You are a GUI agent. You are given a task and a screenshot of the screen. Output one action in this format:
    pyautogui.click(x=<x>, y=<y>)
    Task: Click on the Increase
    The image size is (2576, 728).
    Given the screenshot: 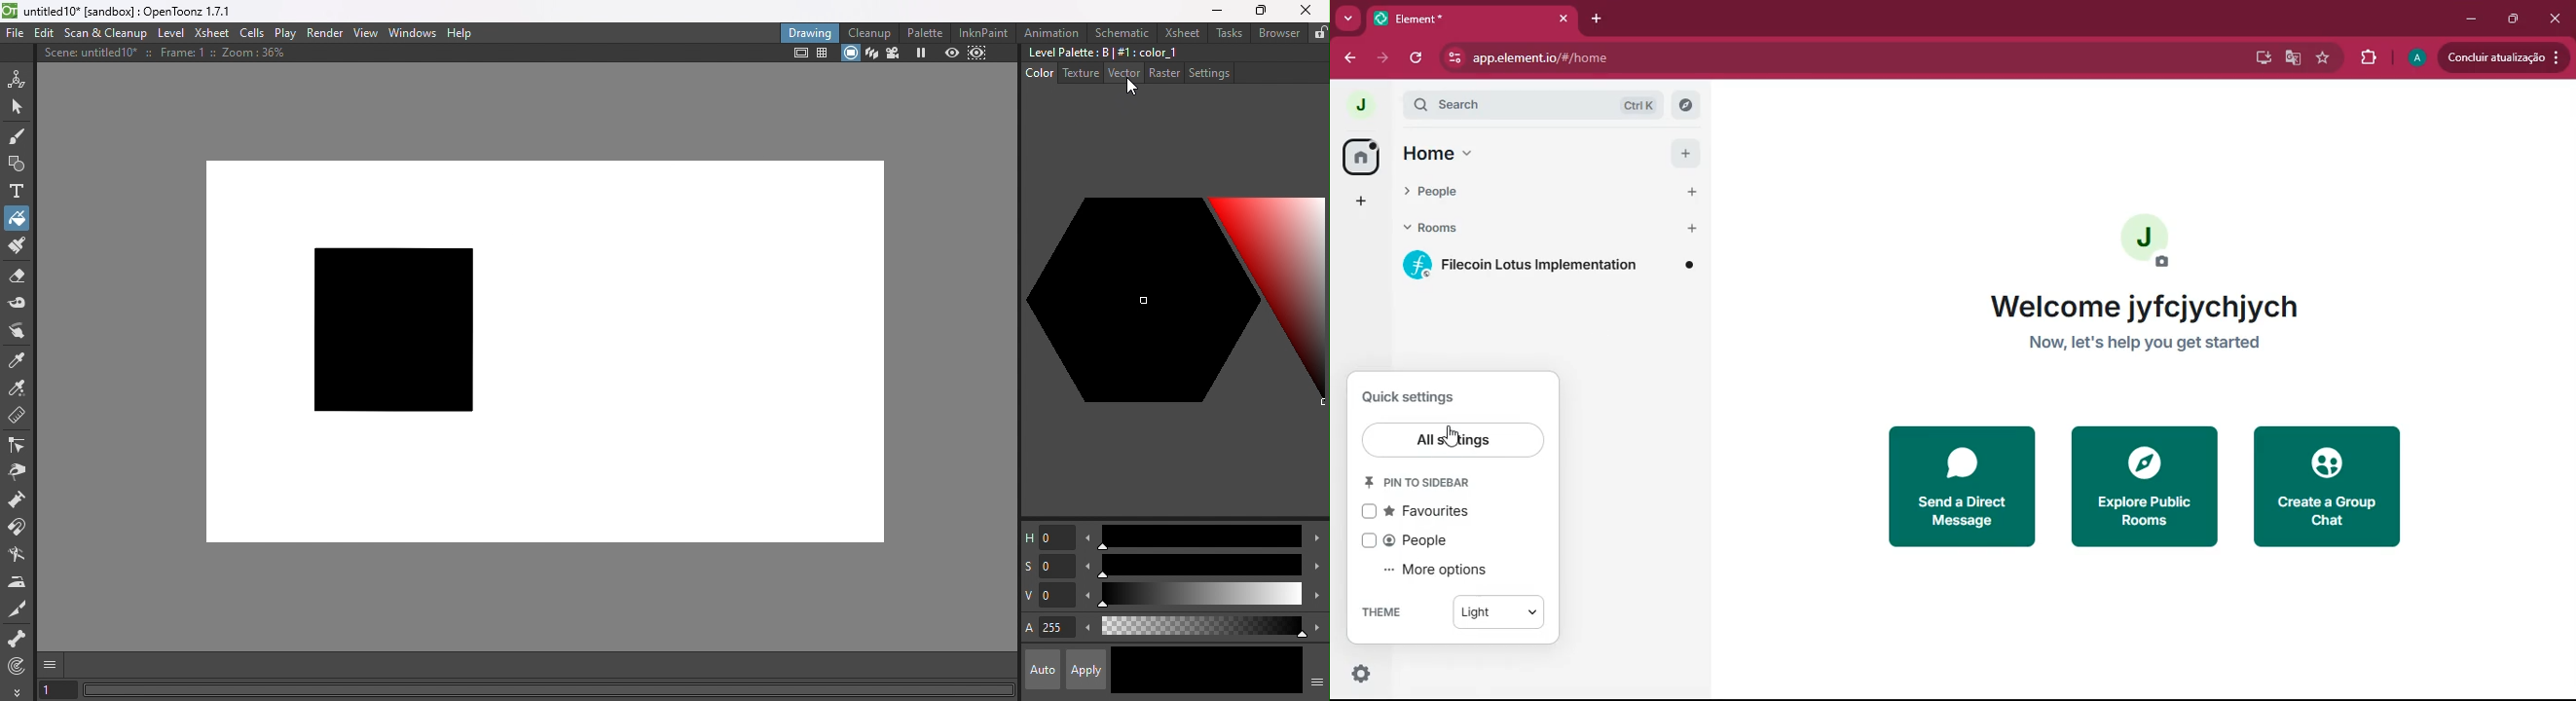 What is the action you would take?
    pyautogui.click(x=1316, y=540)
    